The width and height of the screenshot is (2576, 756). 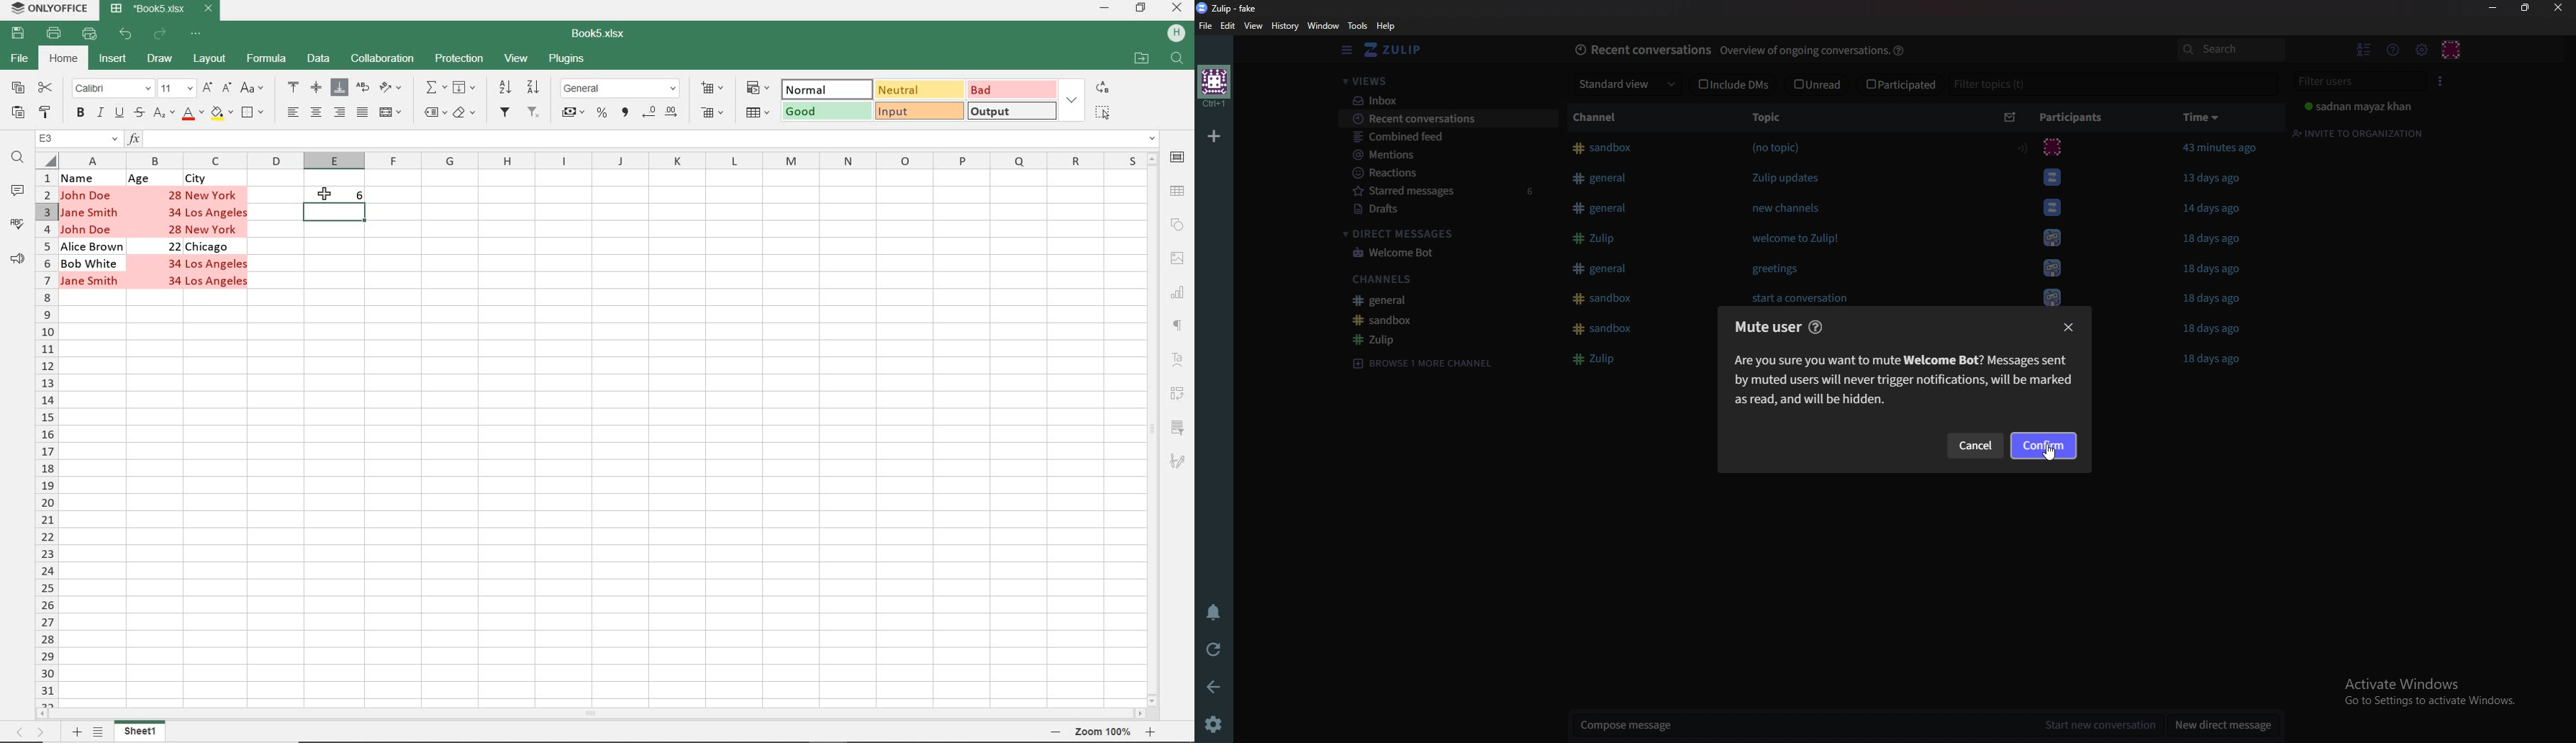 I want to click on #general, so click(x=1602, y=268).